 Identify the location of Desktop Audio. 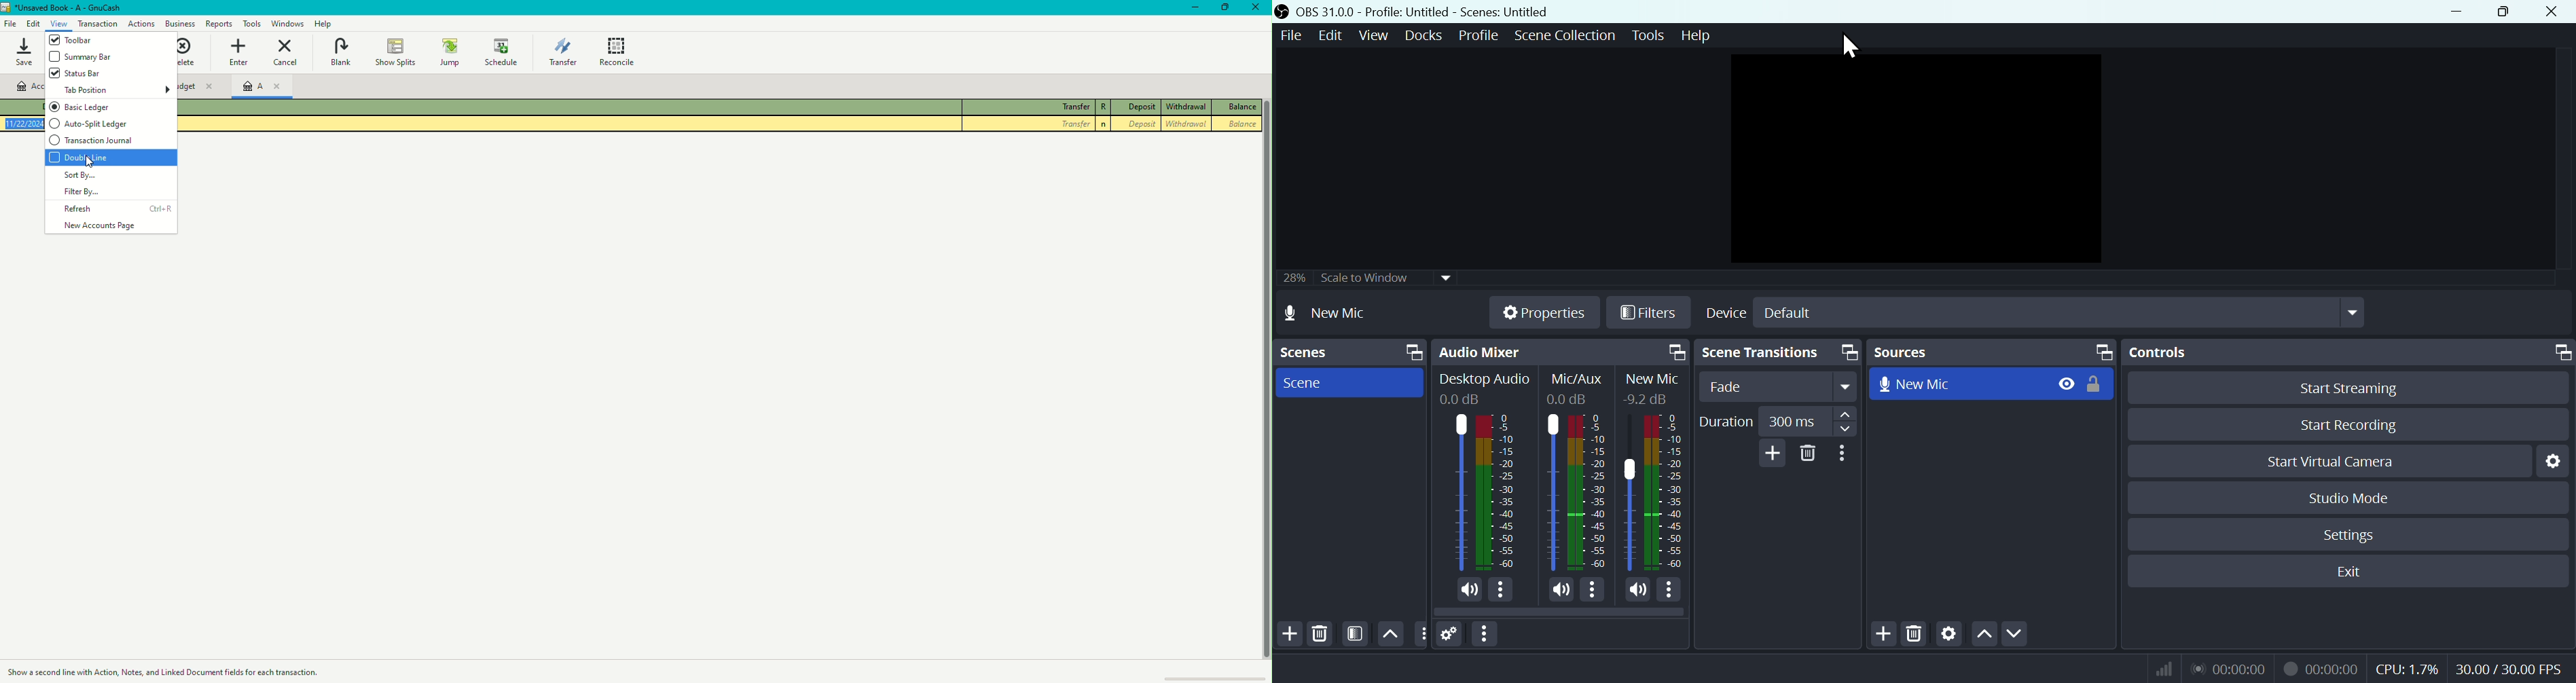
(1457, 492).